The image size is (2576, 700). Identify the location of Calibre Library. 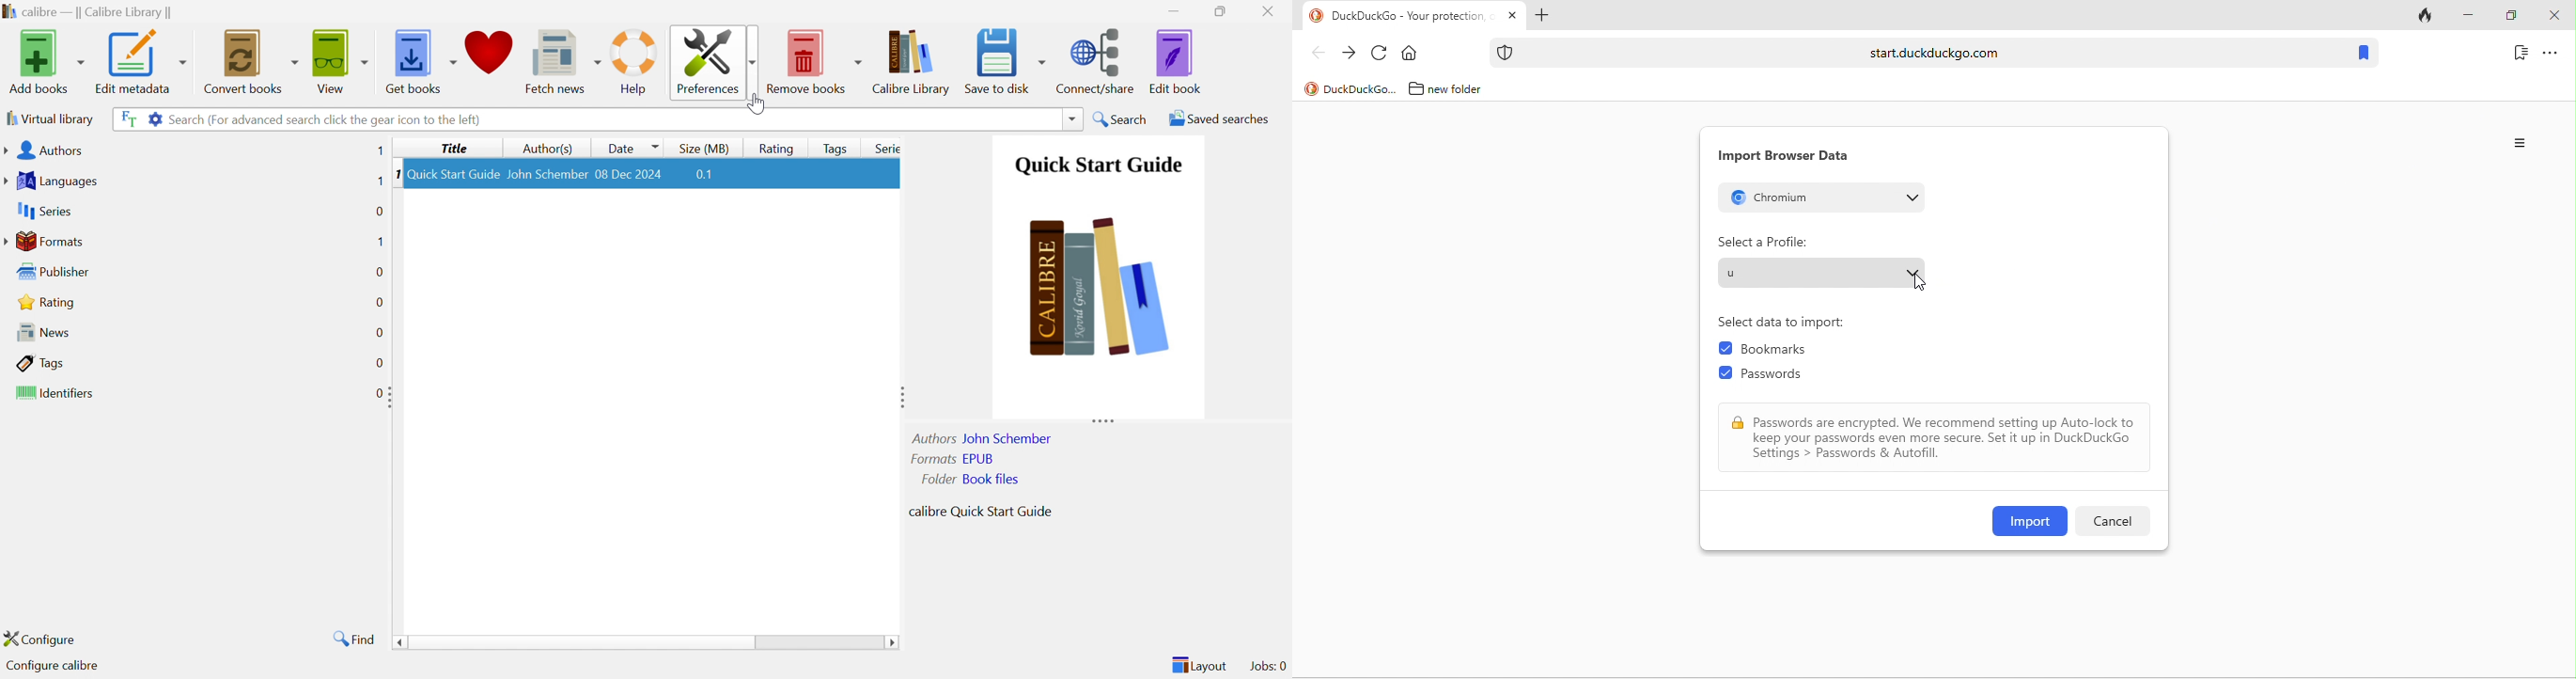
(915, 61).